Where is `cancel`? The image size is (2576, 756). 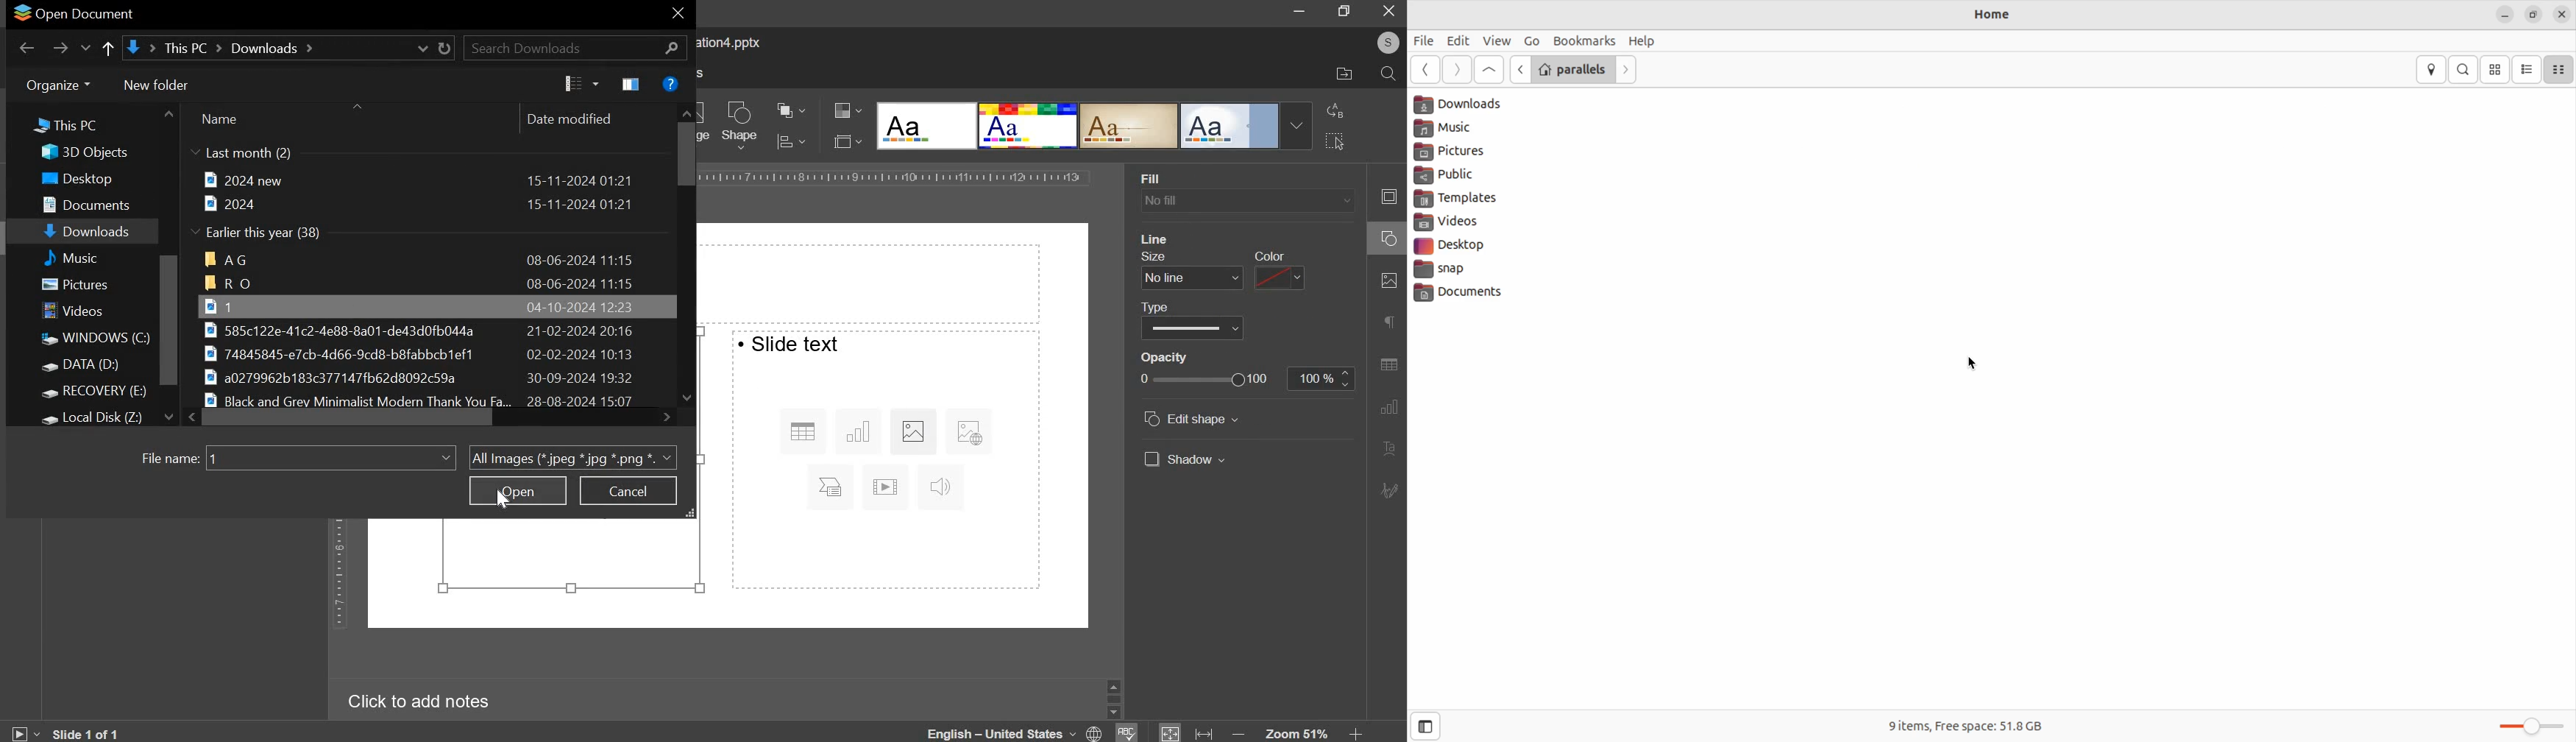
cancel is located at coordinates (628, 491).